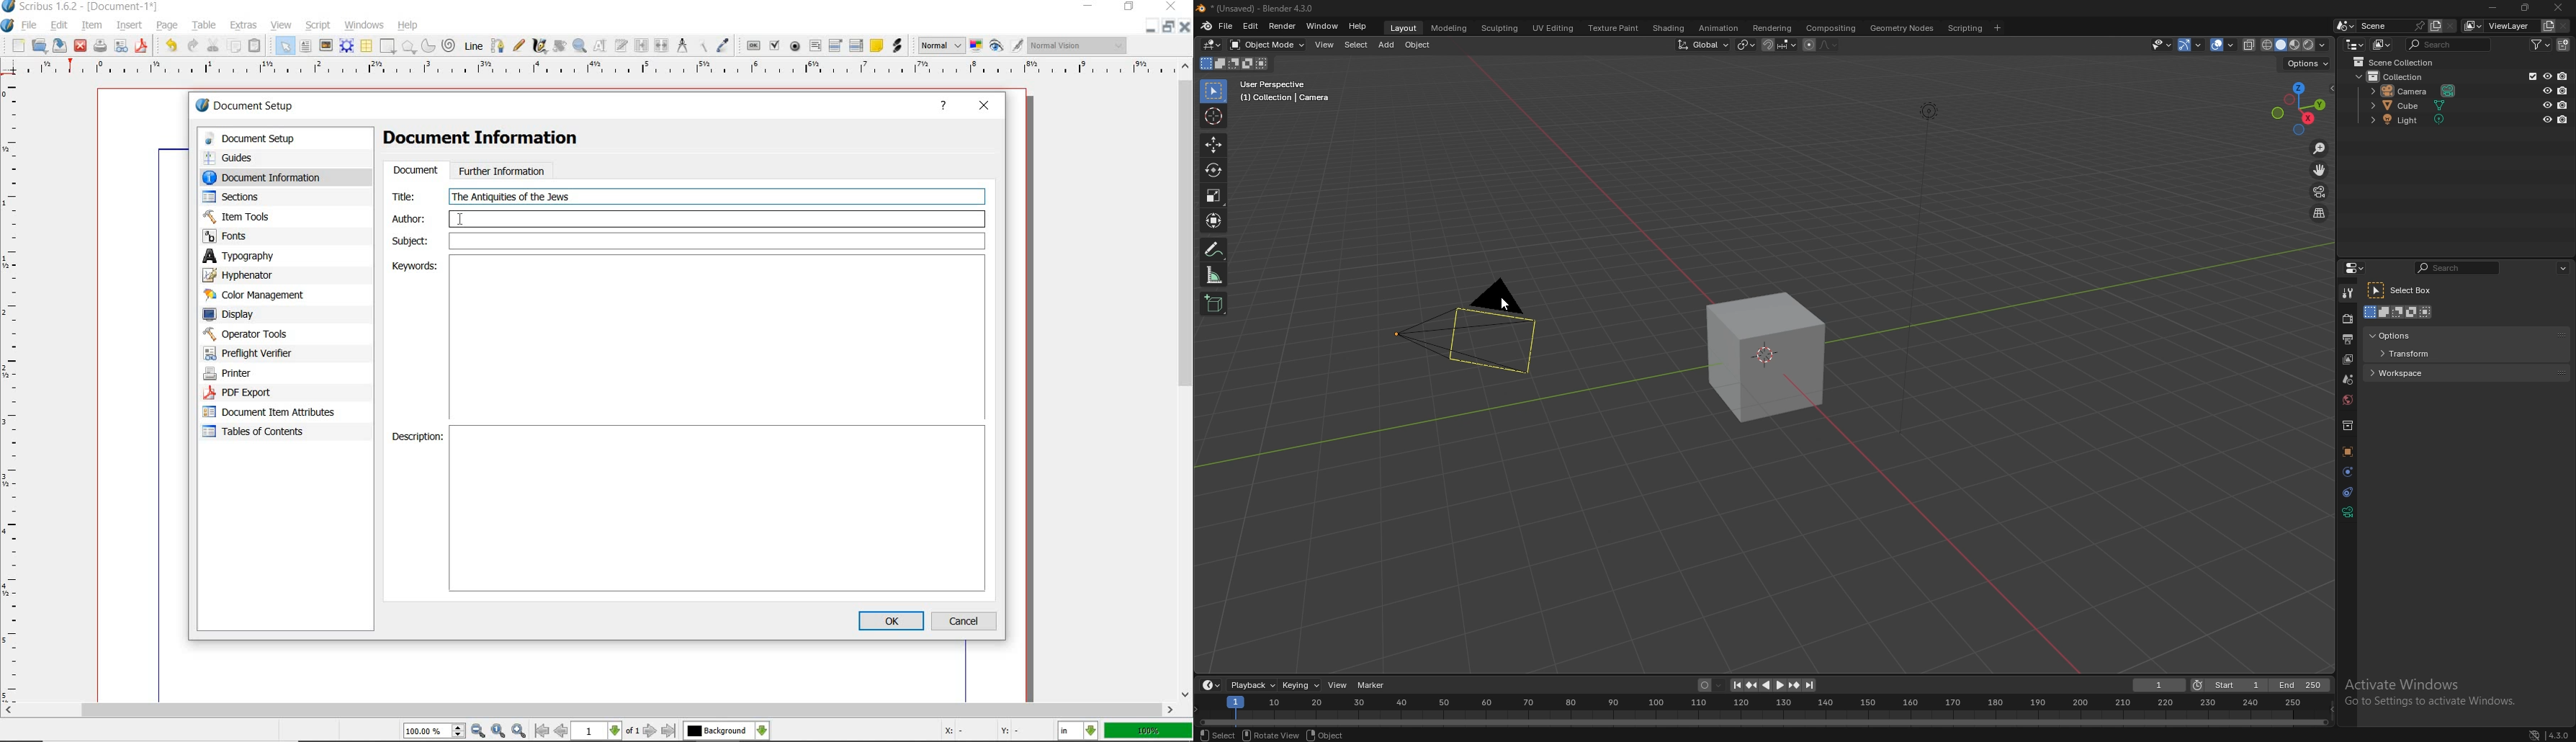  I want to click on close, so click(1172, 6).